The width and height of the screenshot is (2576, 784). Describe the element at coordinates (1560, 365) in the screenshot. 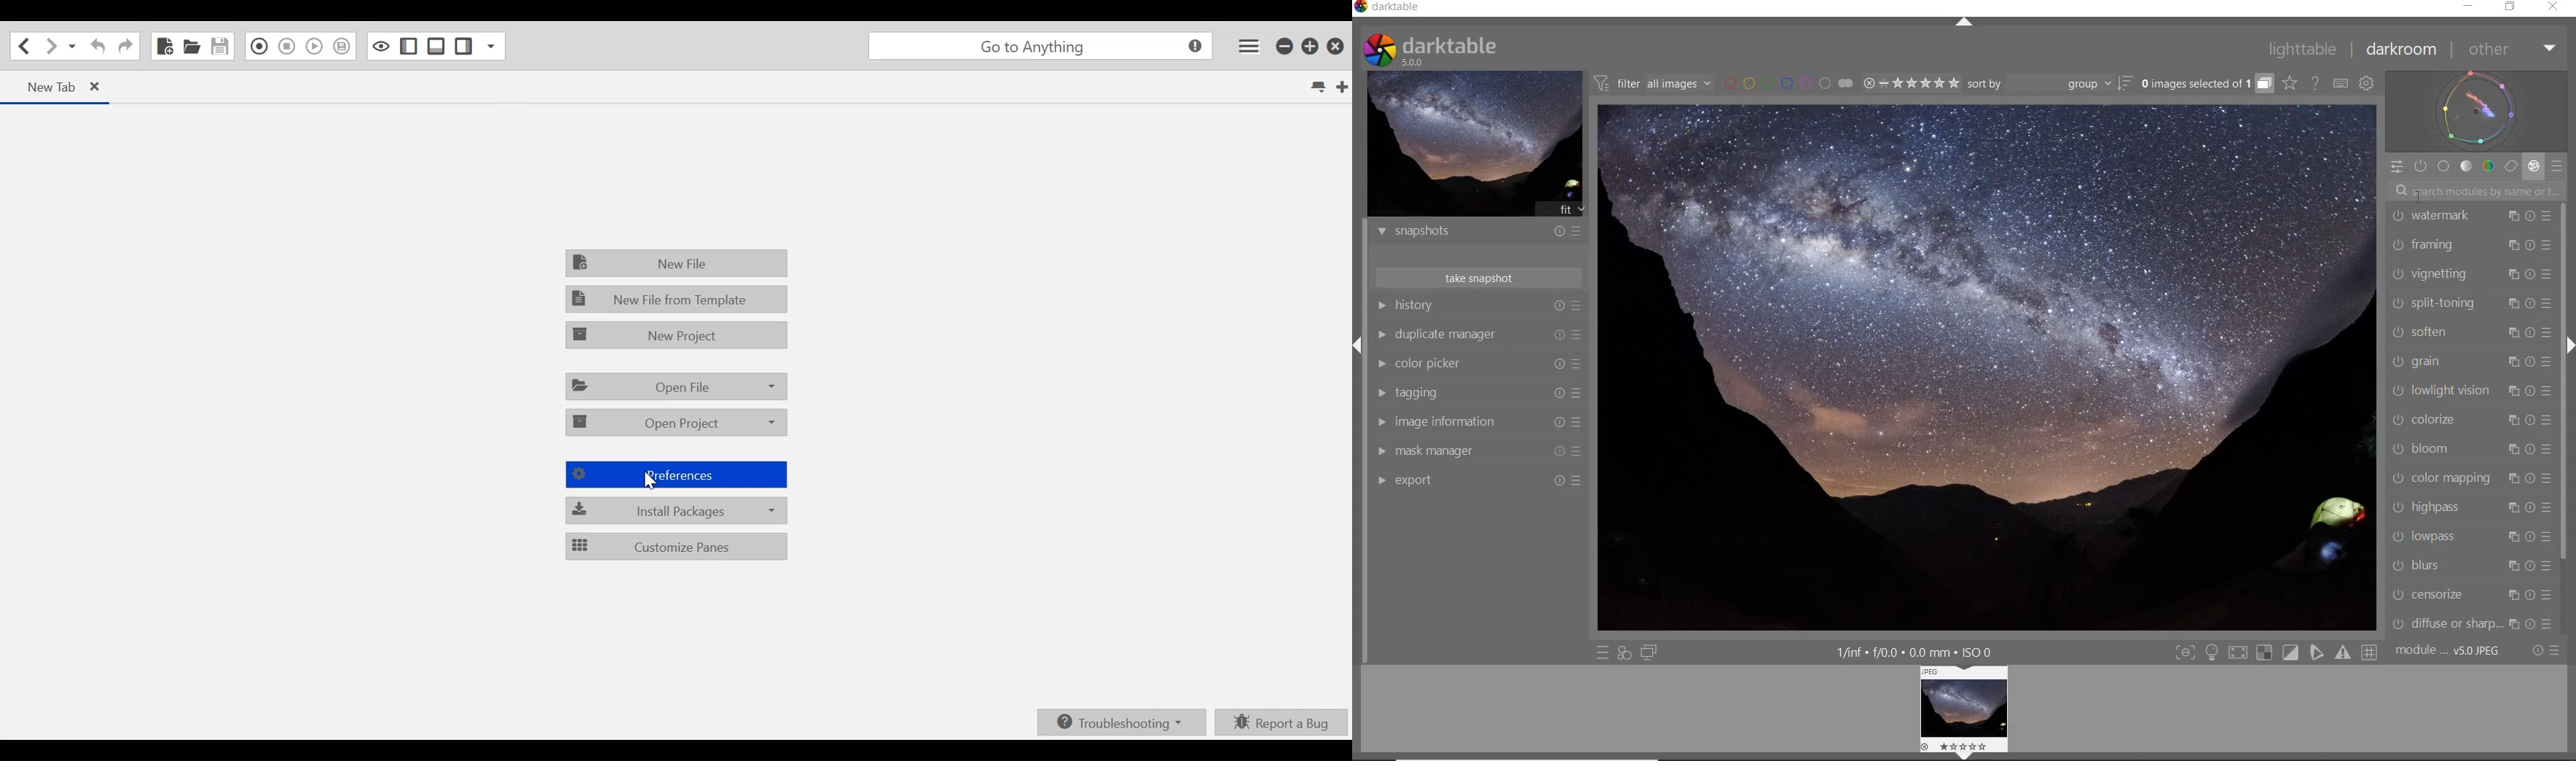

I see `Reset` at that location.